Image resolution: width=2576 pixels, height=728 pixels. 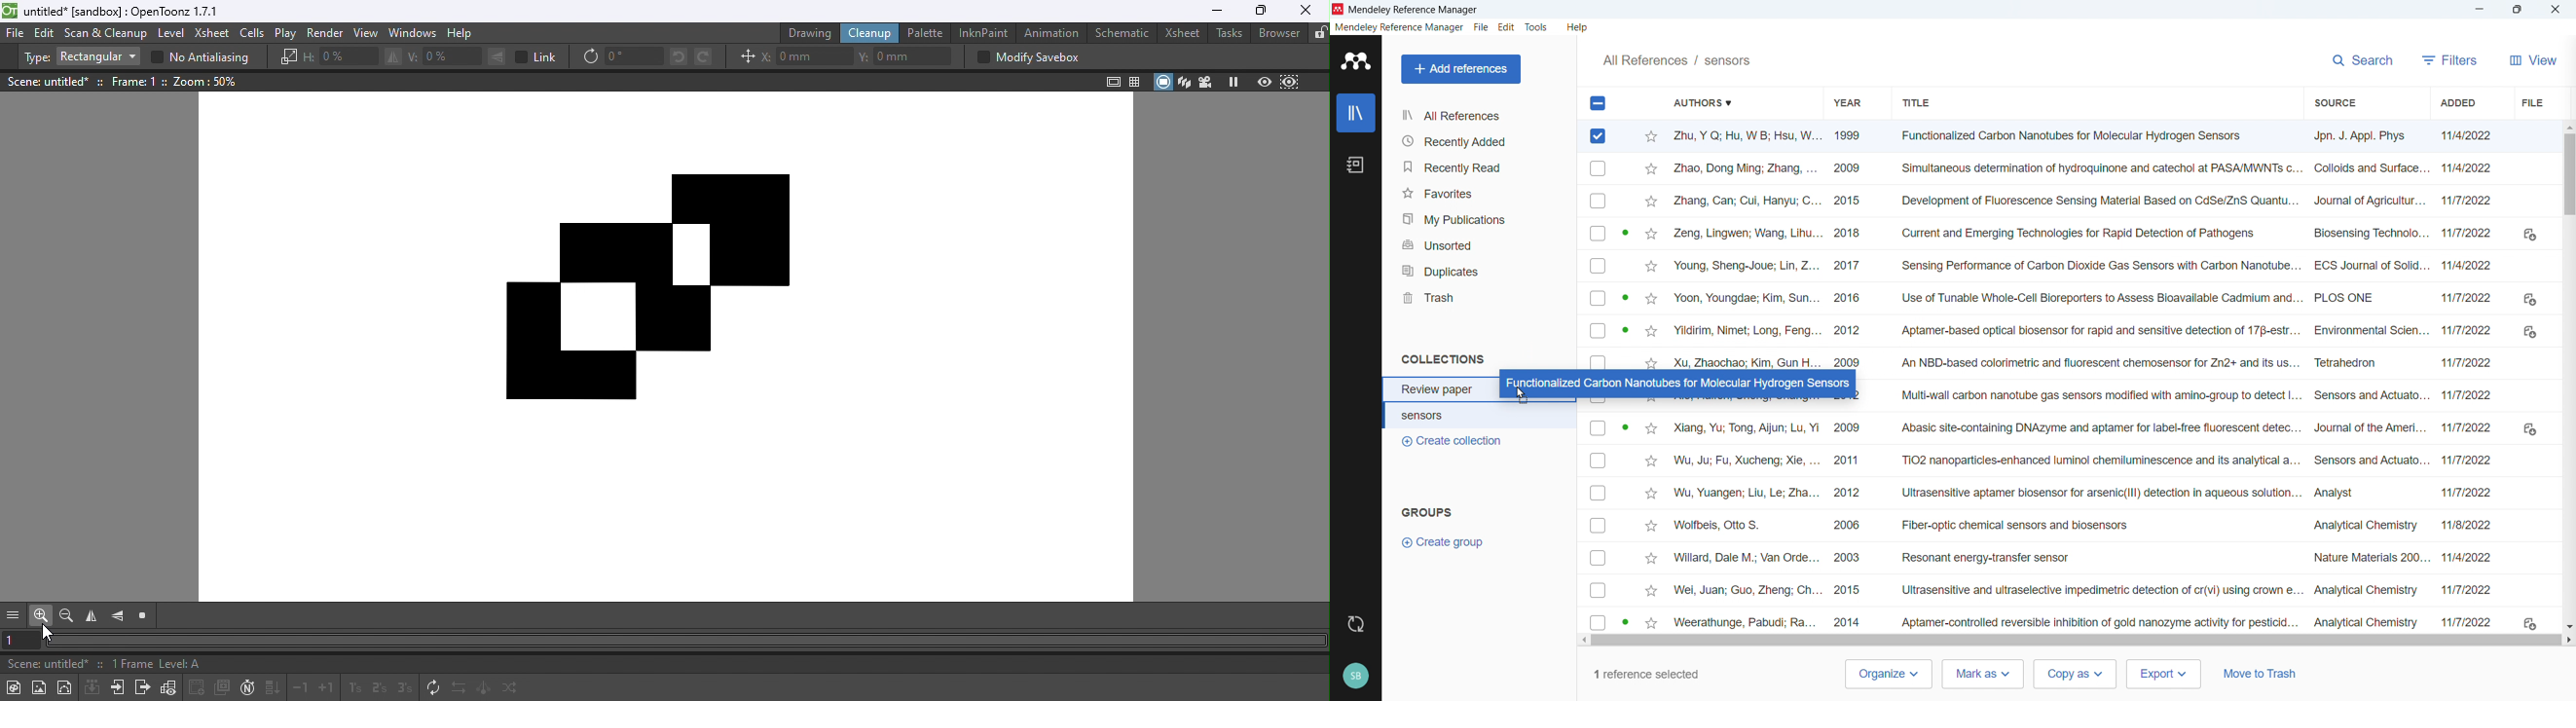 I want to click on Notebook , so click(x=1356, y=165).